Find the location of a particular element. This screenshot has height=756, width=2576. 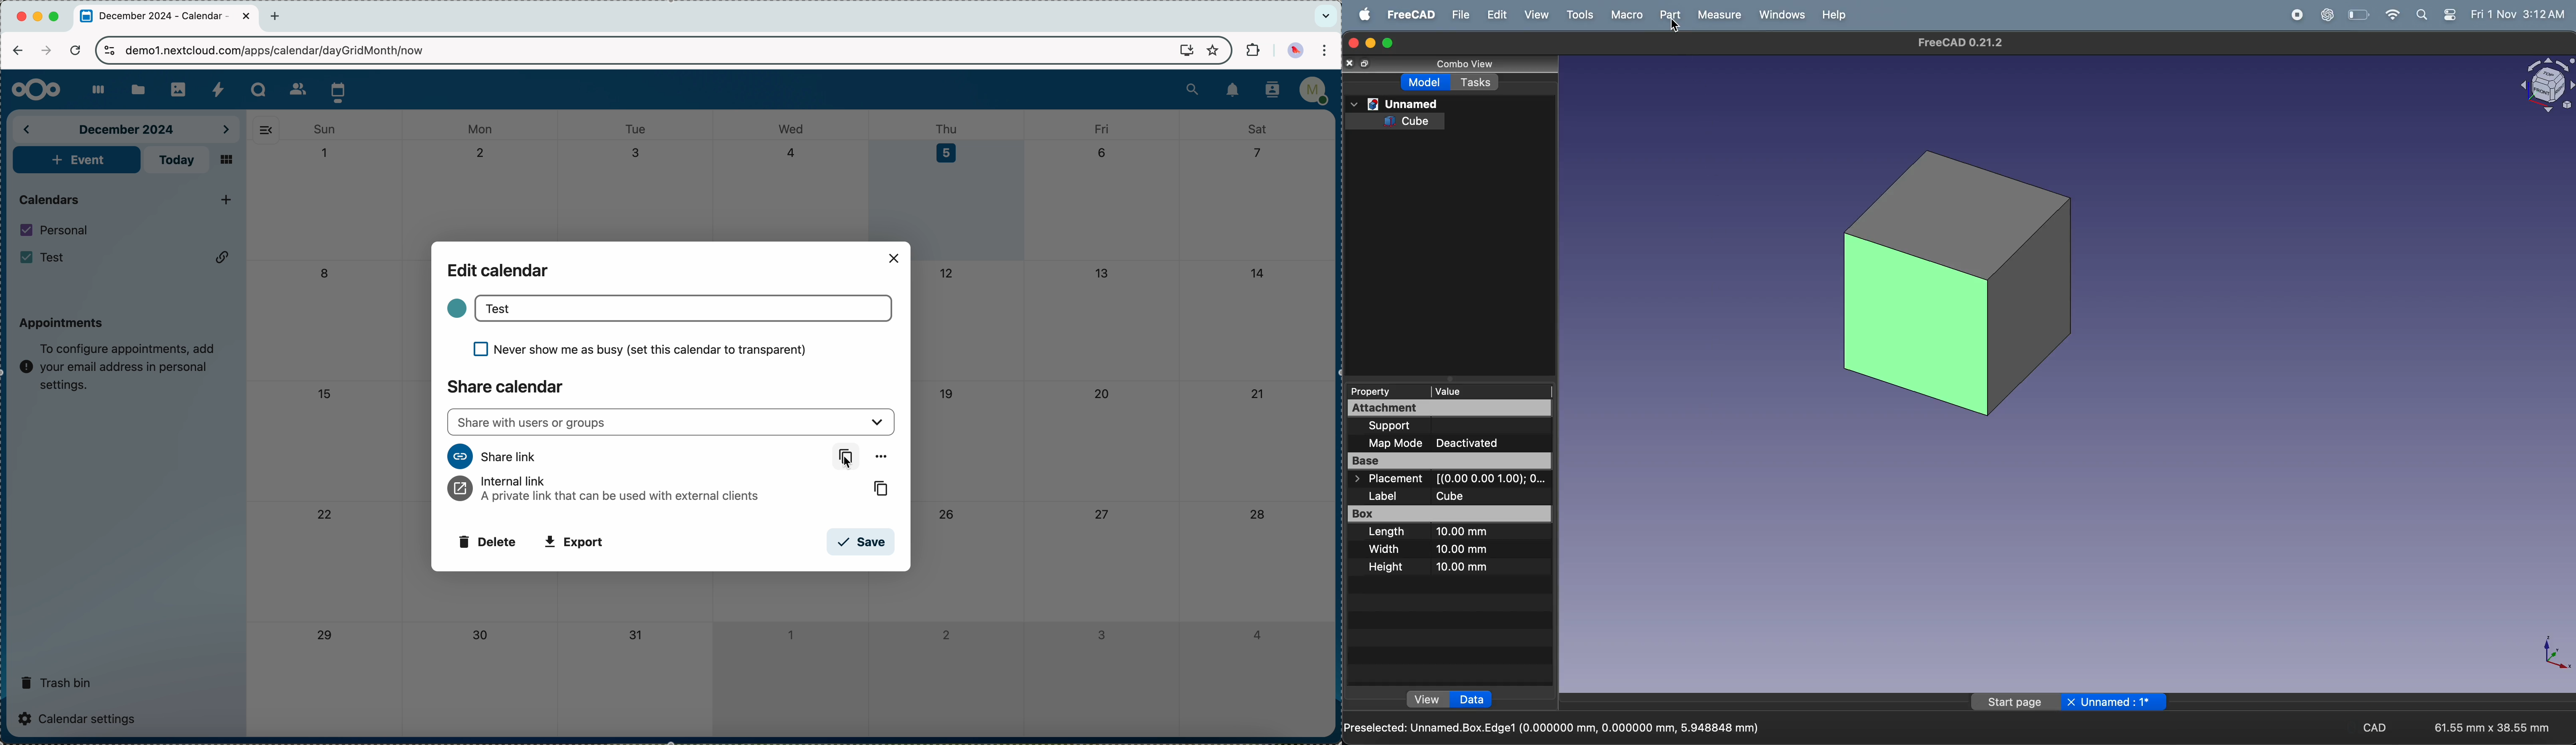

favorites is located at coordinates (1212, 50).